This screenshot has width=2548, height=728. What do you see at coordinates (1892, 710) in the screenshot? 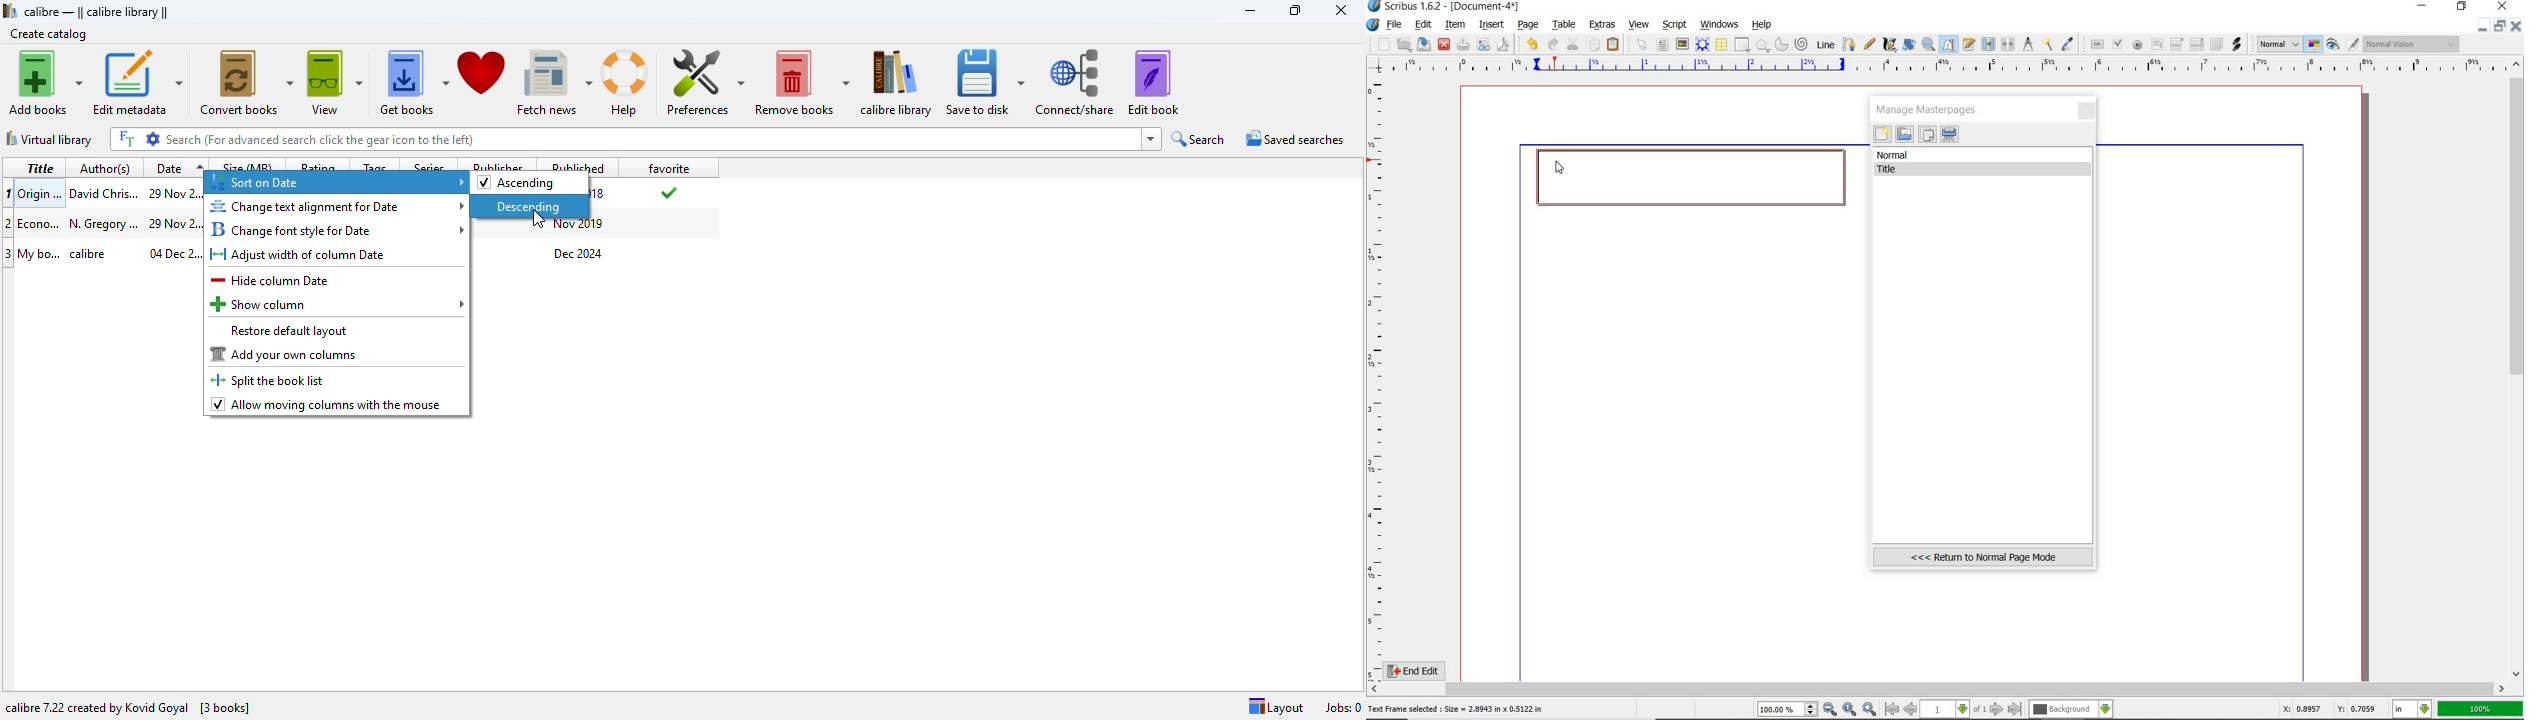
I see `go to first page` at bounding box center [1892, 710].